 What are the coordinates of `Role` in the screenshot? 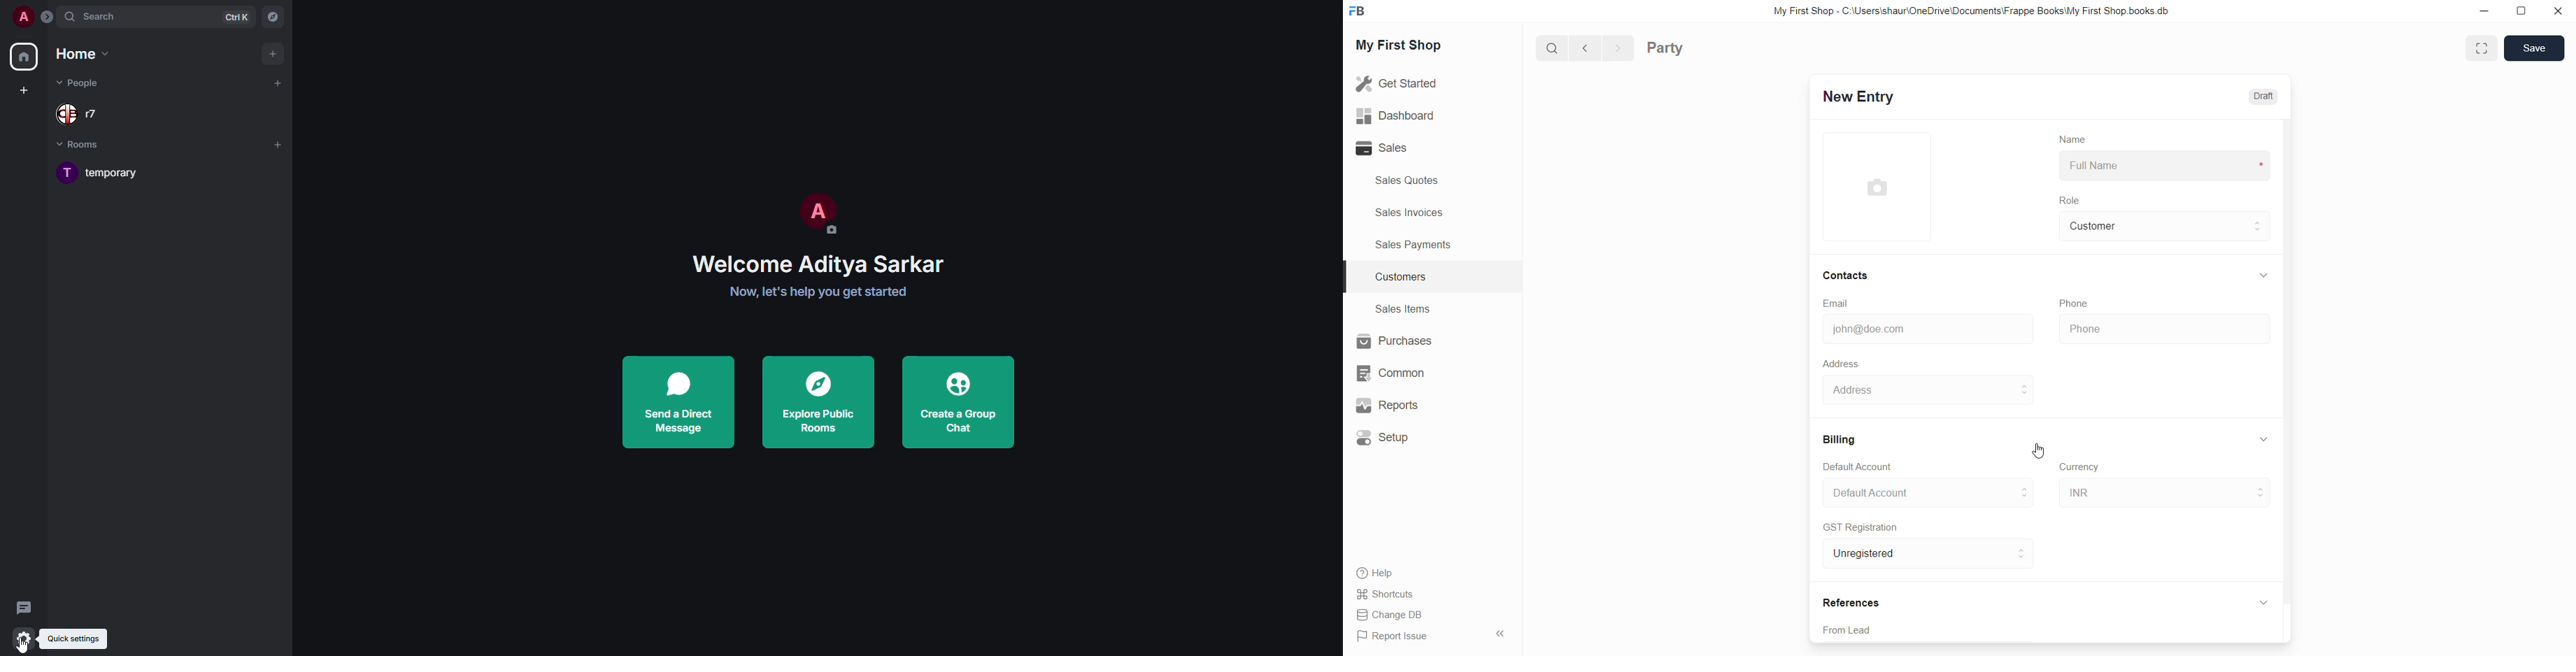 It's located at (2074, 201).